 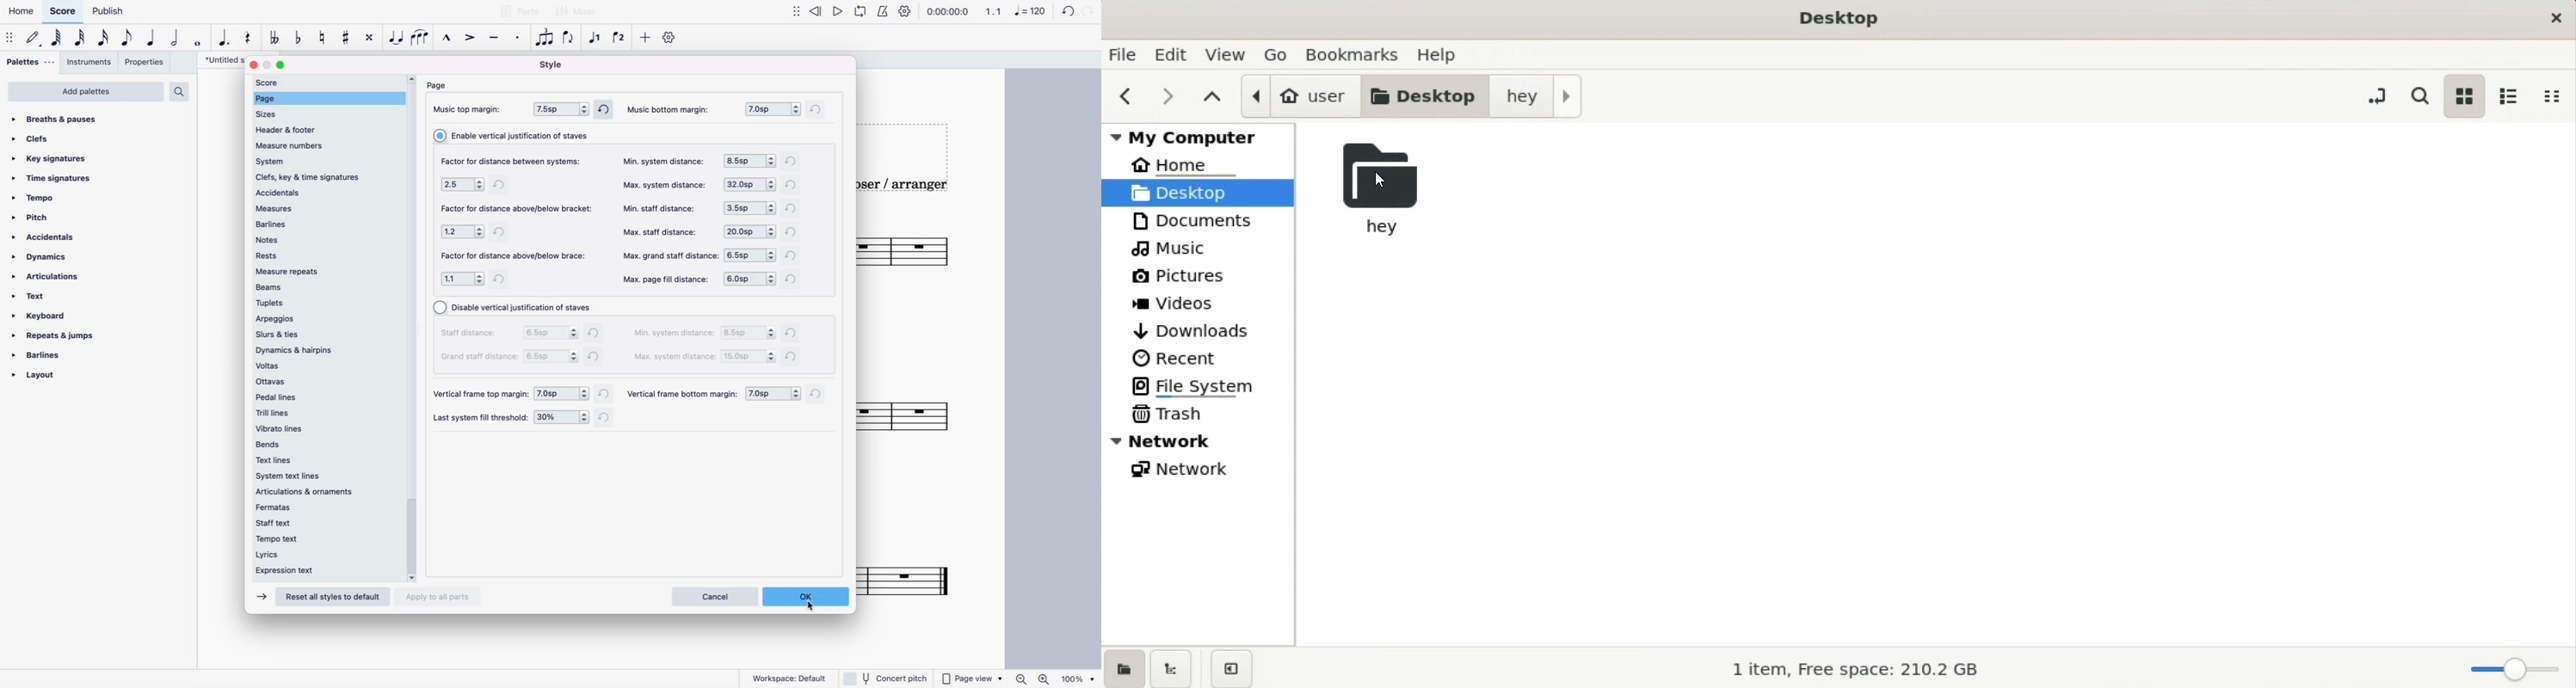 What do you see at coordinates (1080, 678) in the screenshot?
I see `zoom percentage` at bounding box center [1080, 678].